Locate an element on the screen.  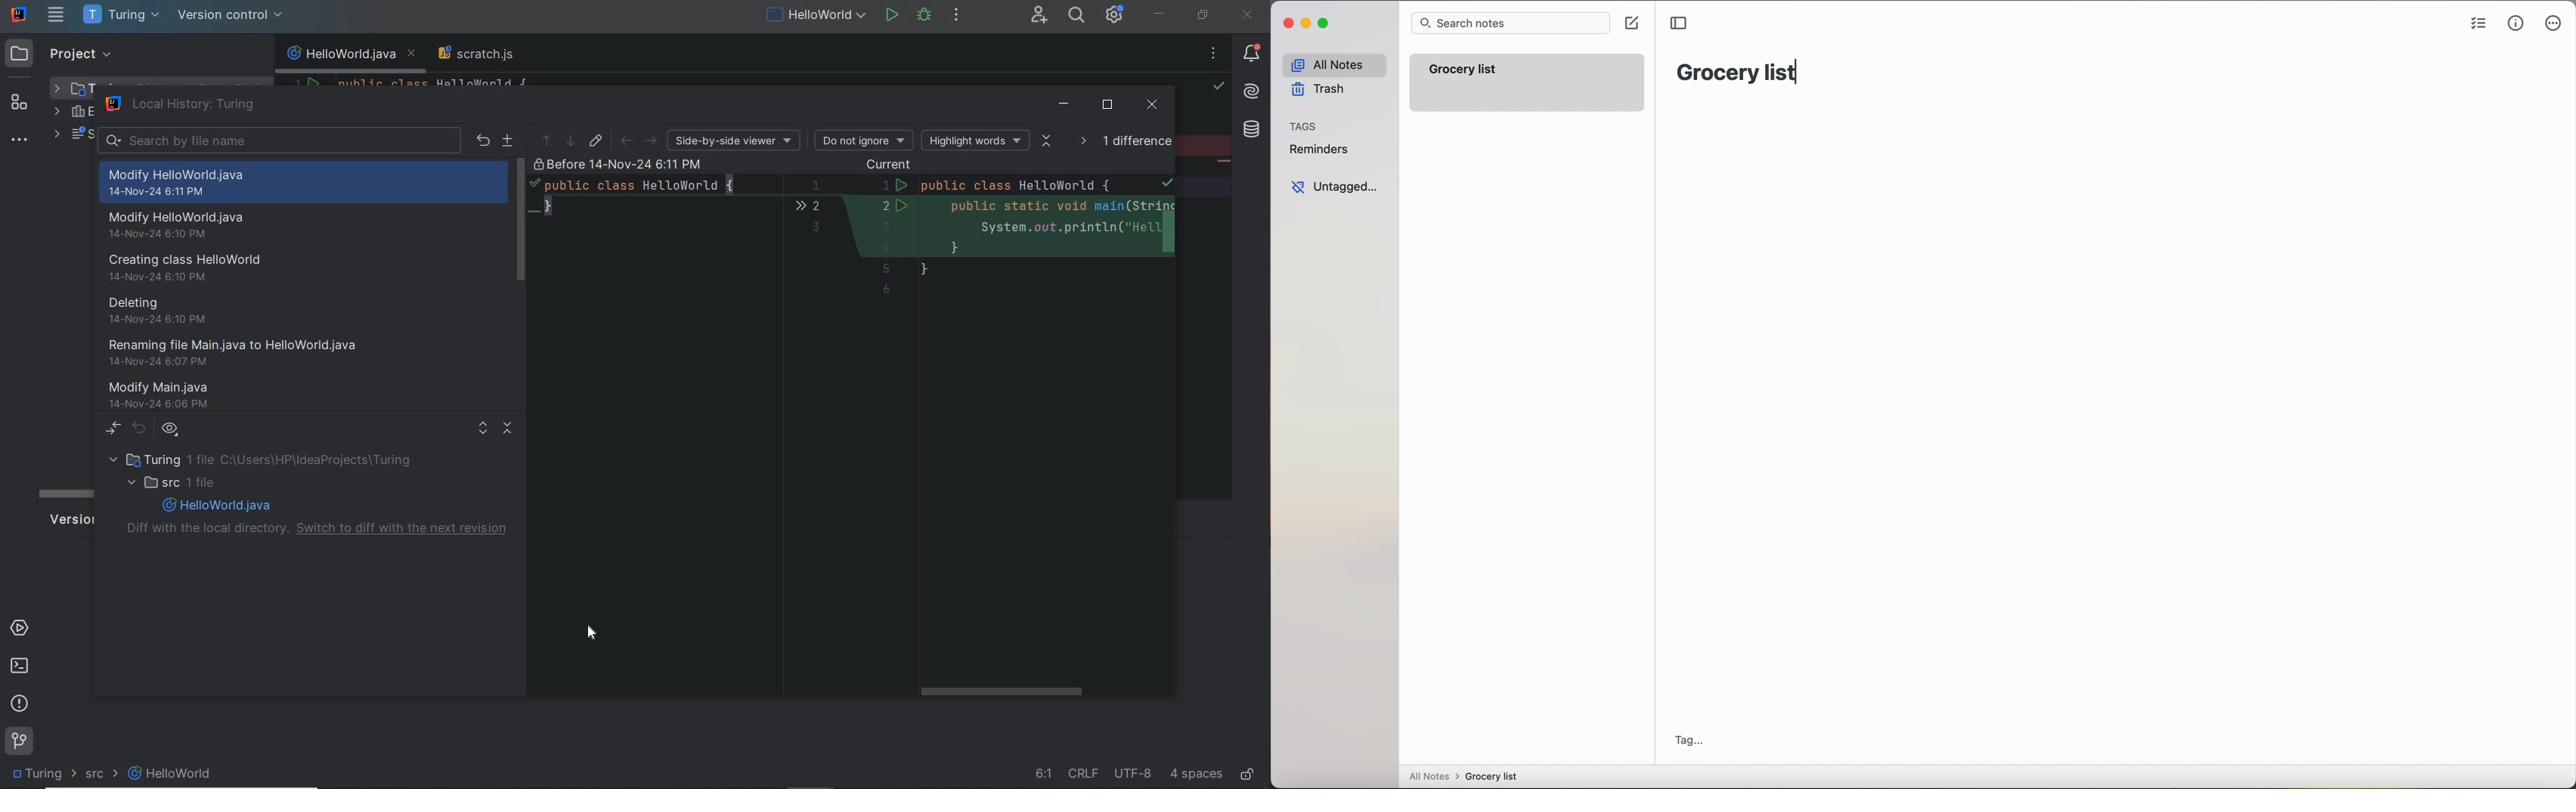
close Simplenote is located at coordinates (1288, 24).